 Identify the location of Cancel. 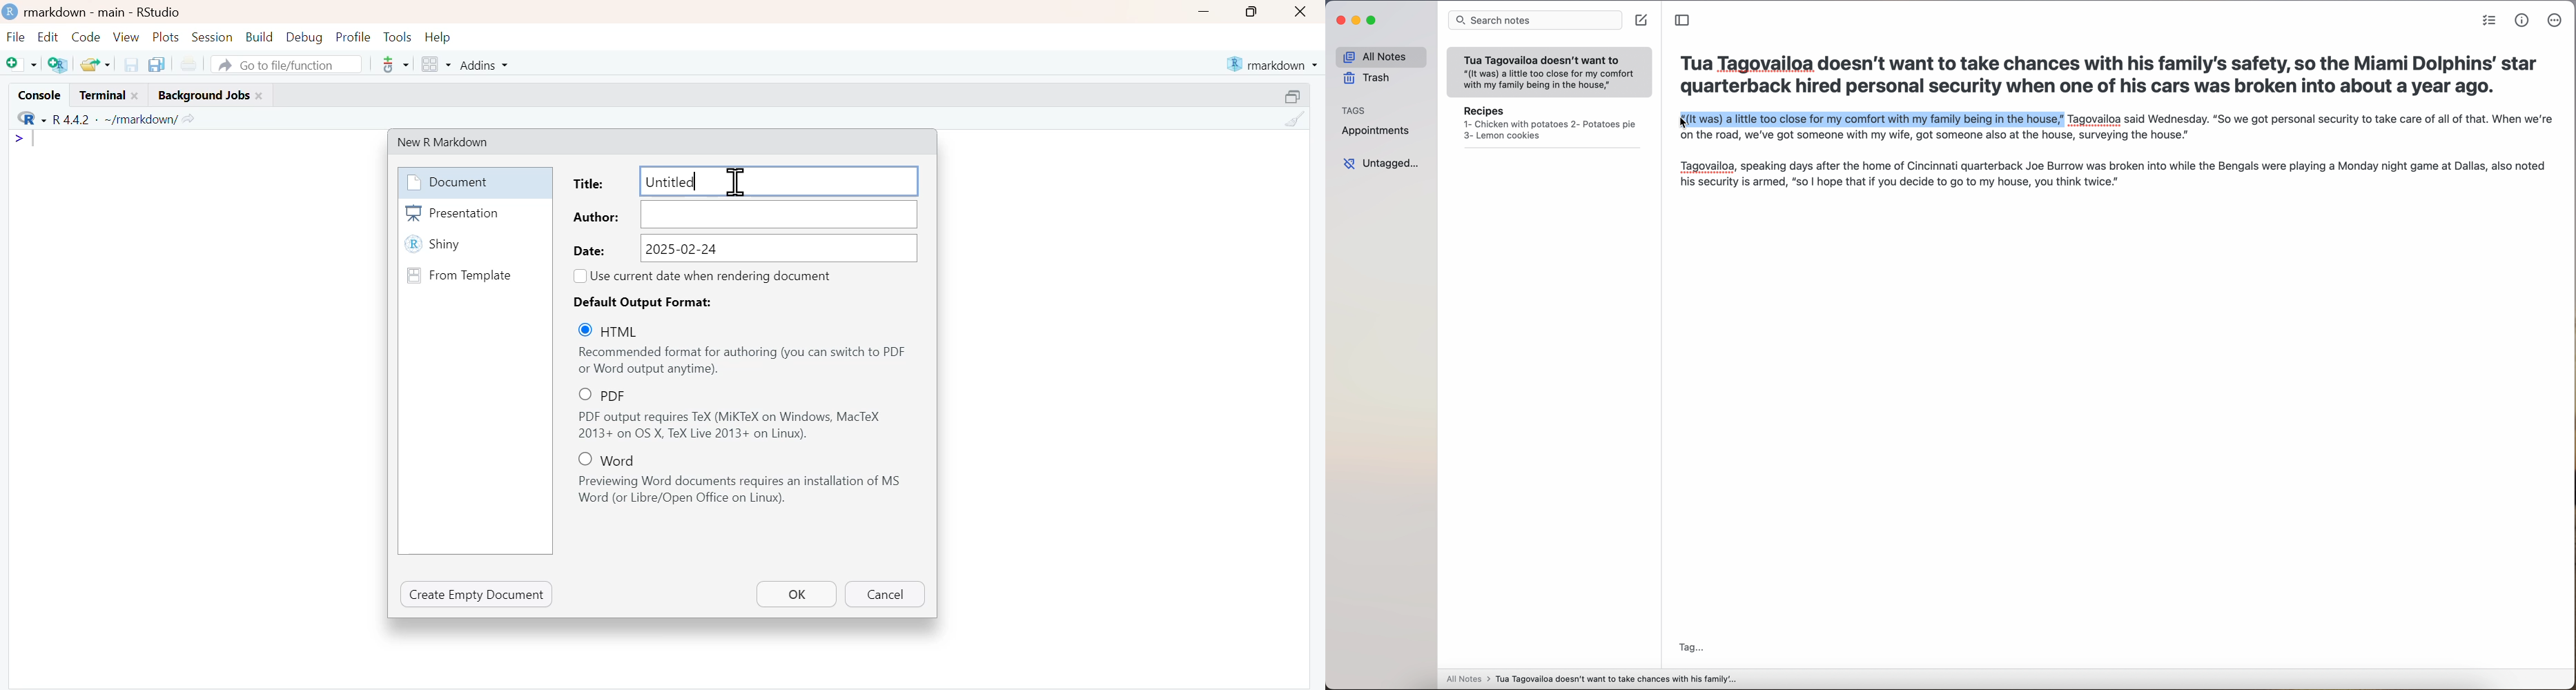
(884, 595).